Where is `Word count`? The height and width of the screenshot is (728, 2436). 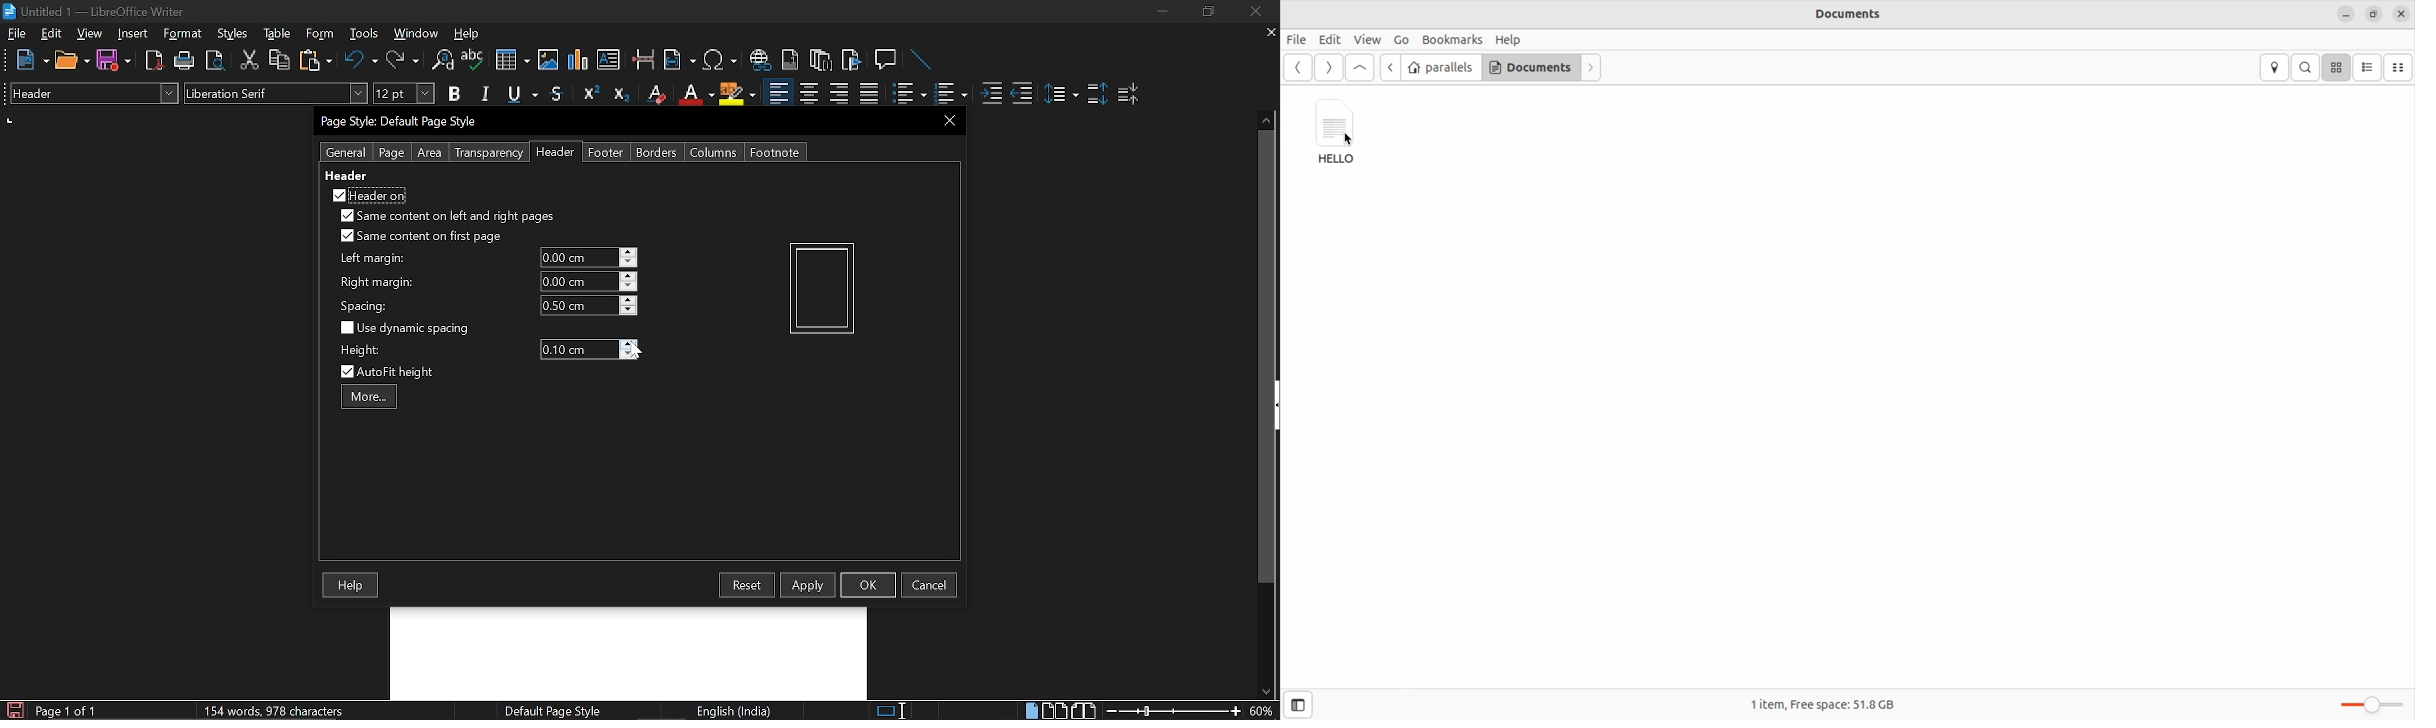 Word count is located at coordinates (295, 710).